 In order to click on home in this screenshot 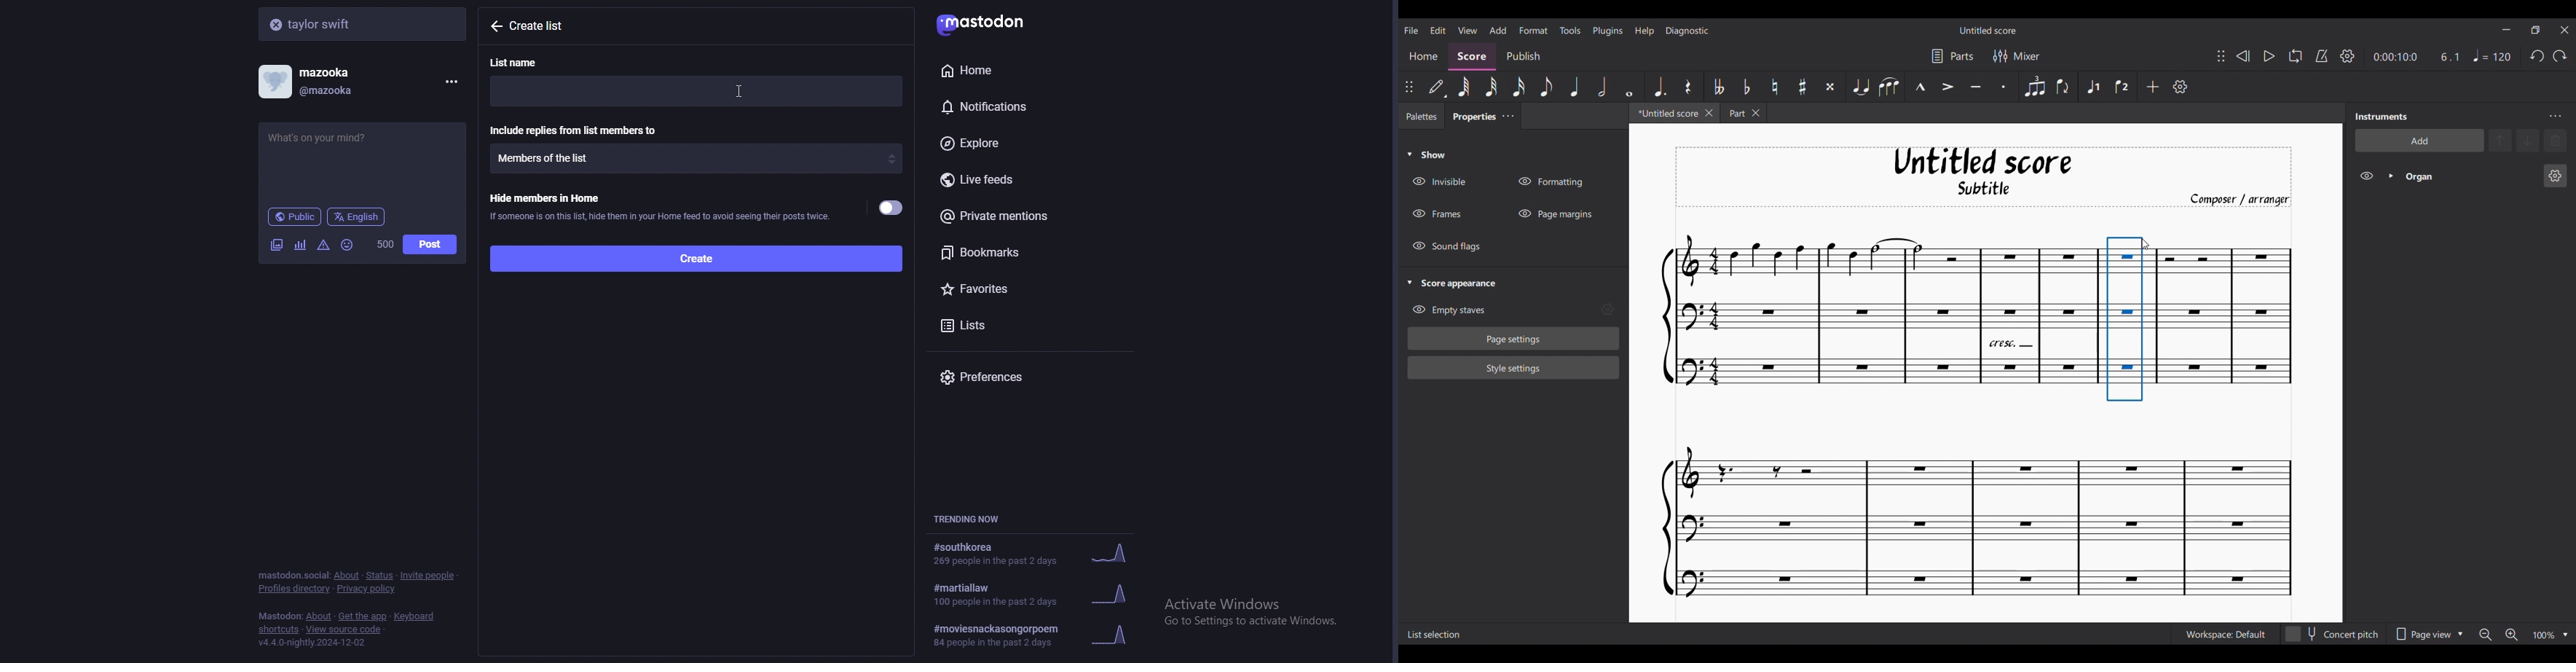, I will do `click(1012, 70)`.